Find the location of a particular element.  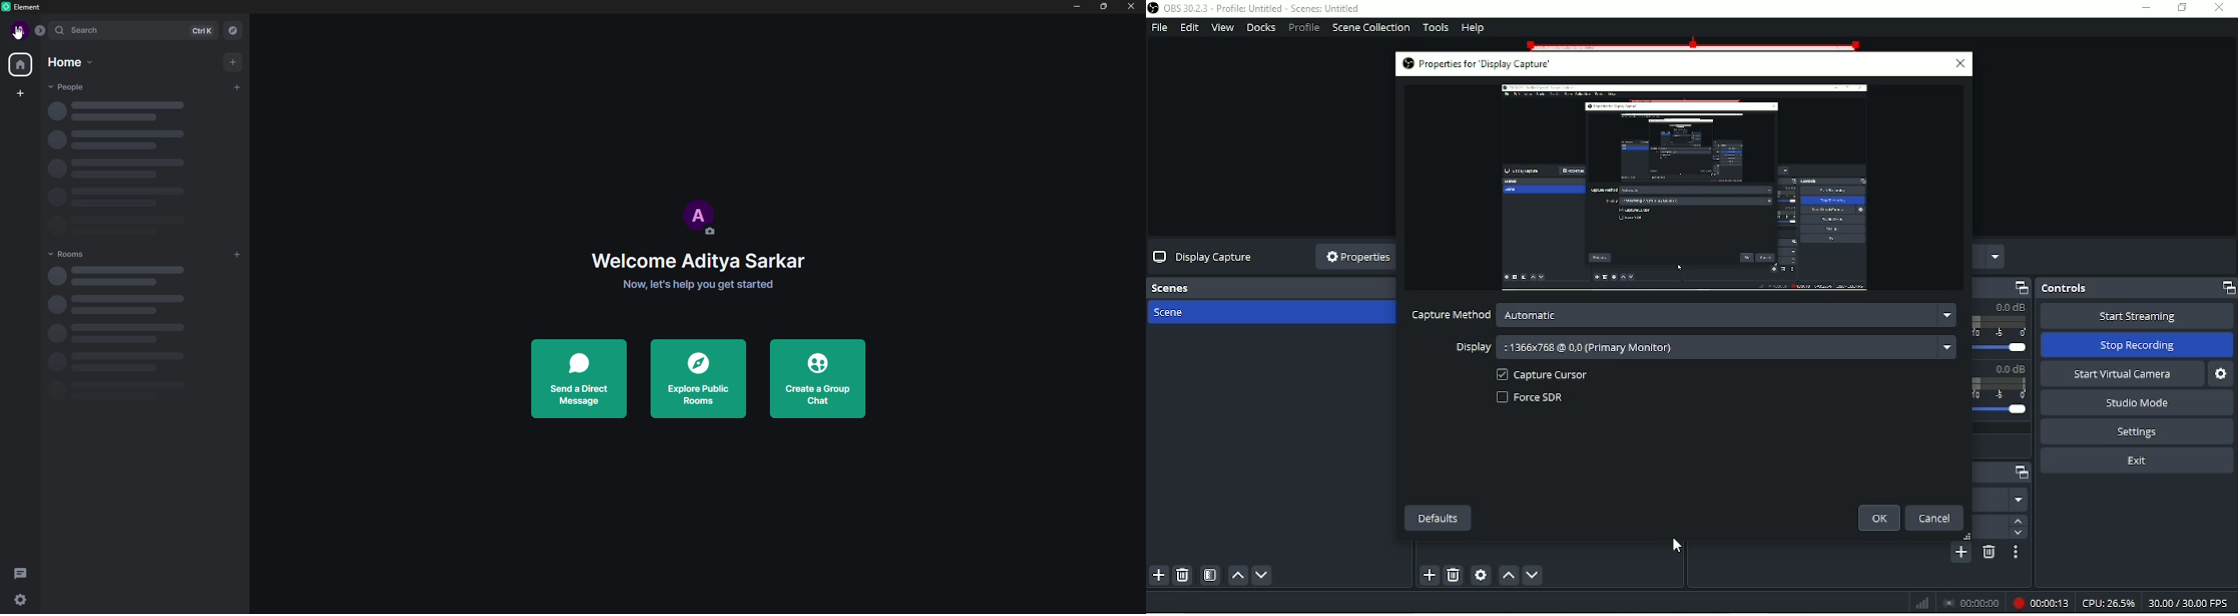

Add source is located at coordinates (1428, 575).